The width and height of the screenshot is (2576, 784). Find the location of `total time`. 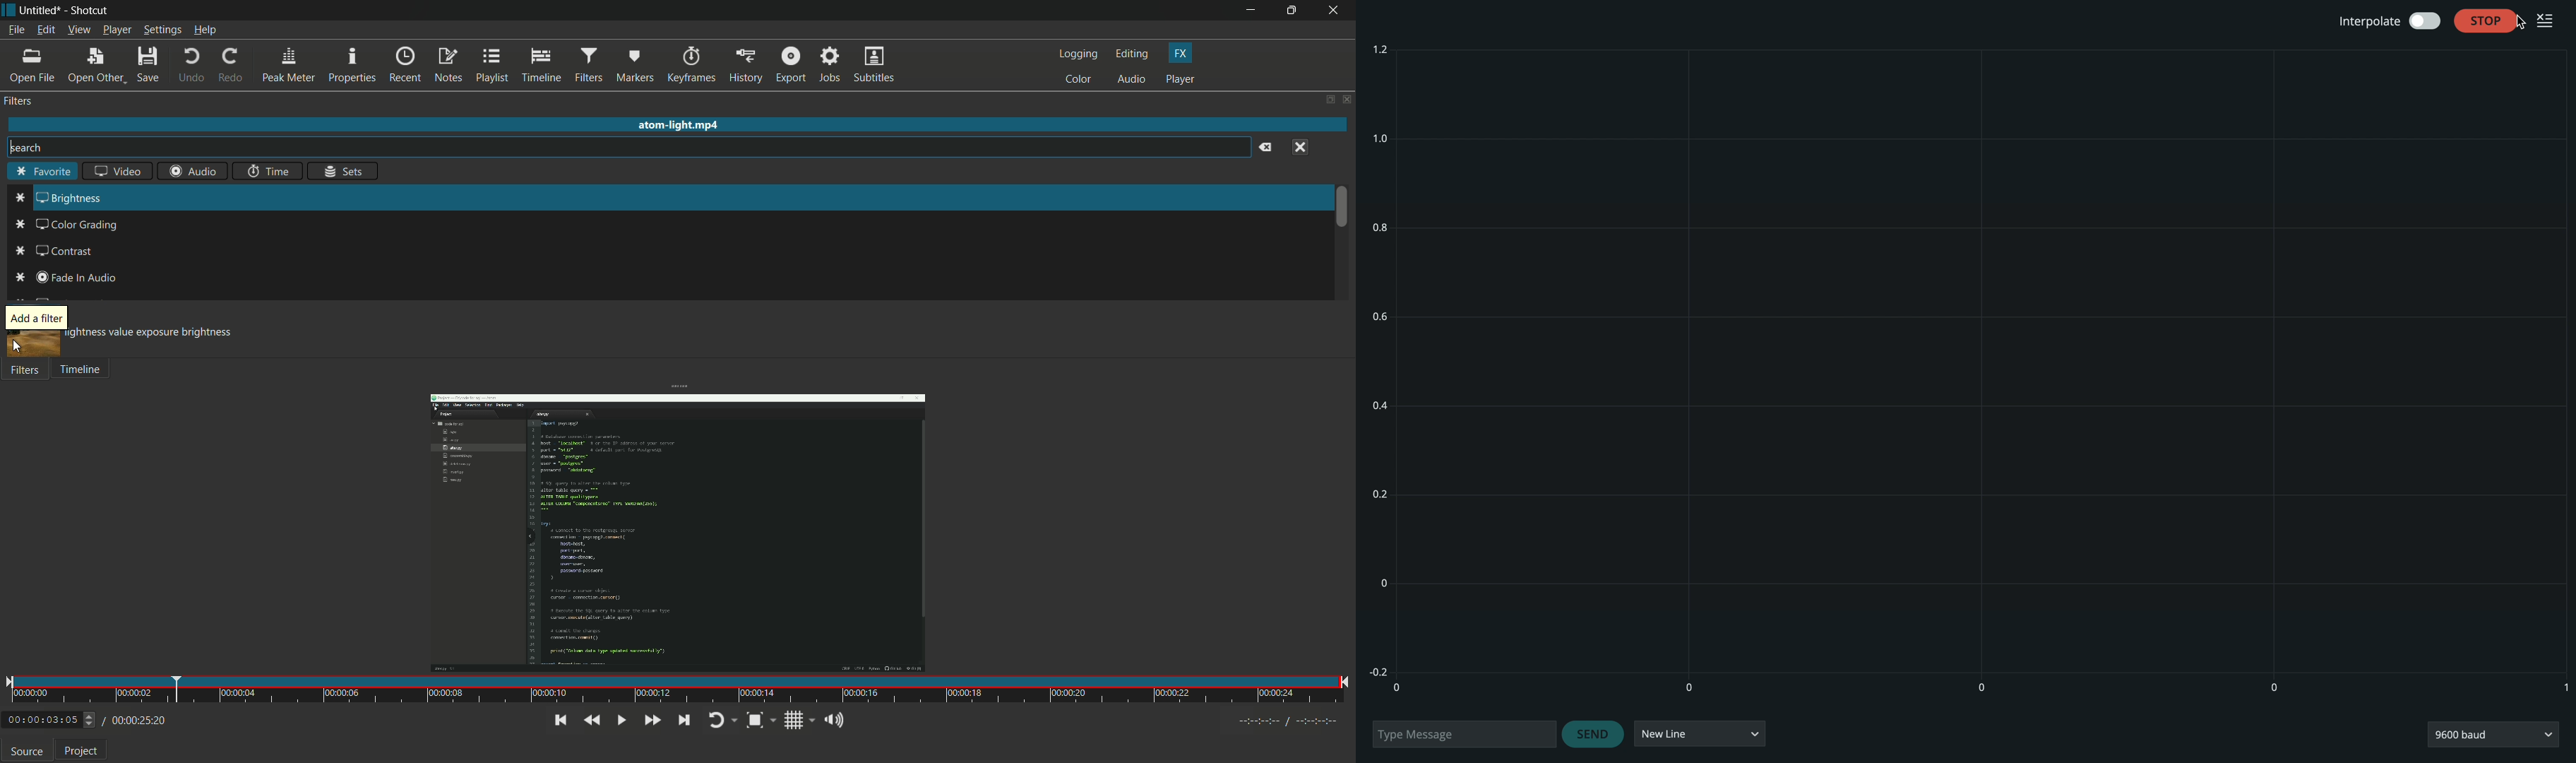

total time is located at coordinates (137, 721).